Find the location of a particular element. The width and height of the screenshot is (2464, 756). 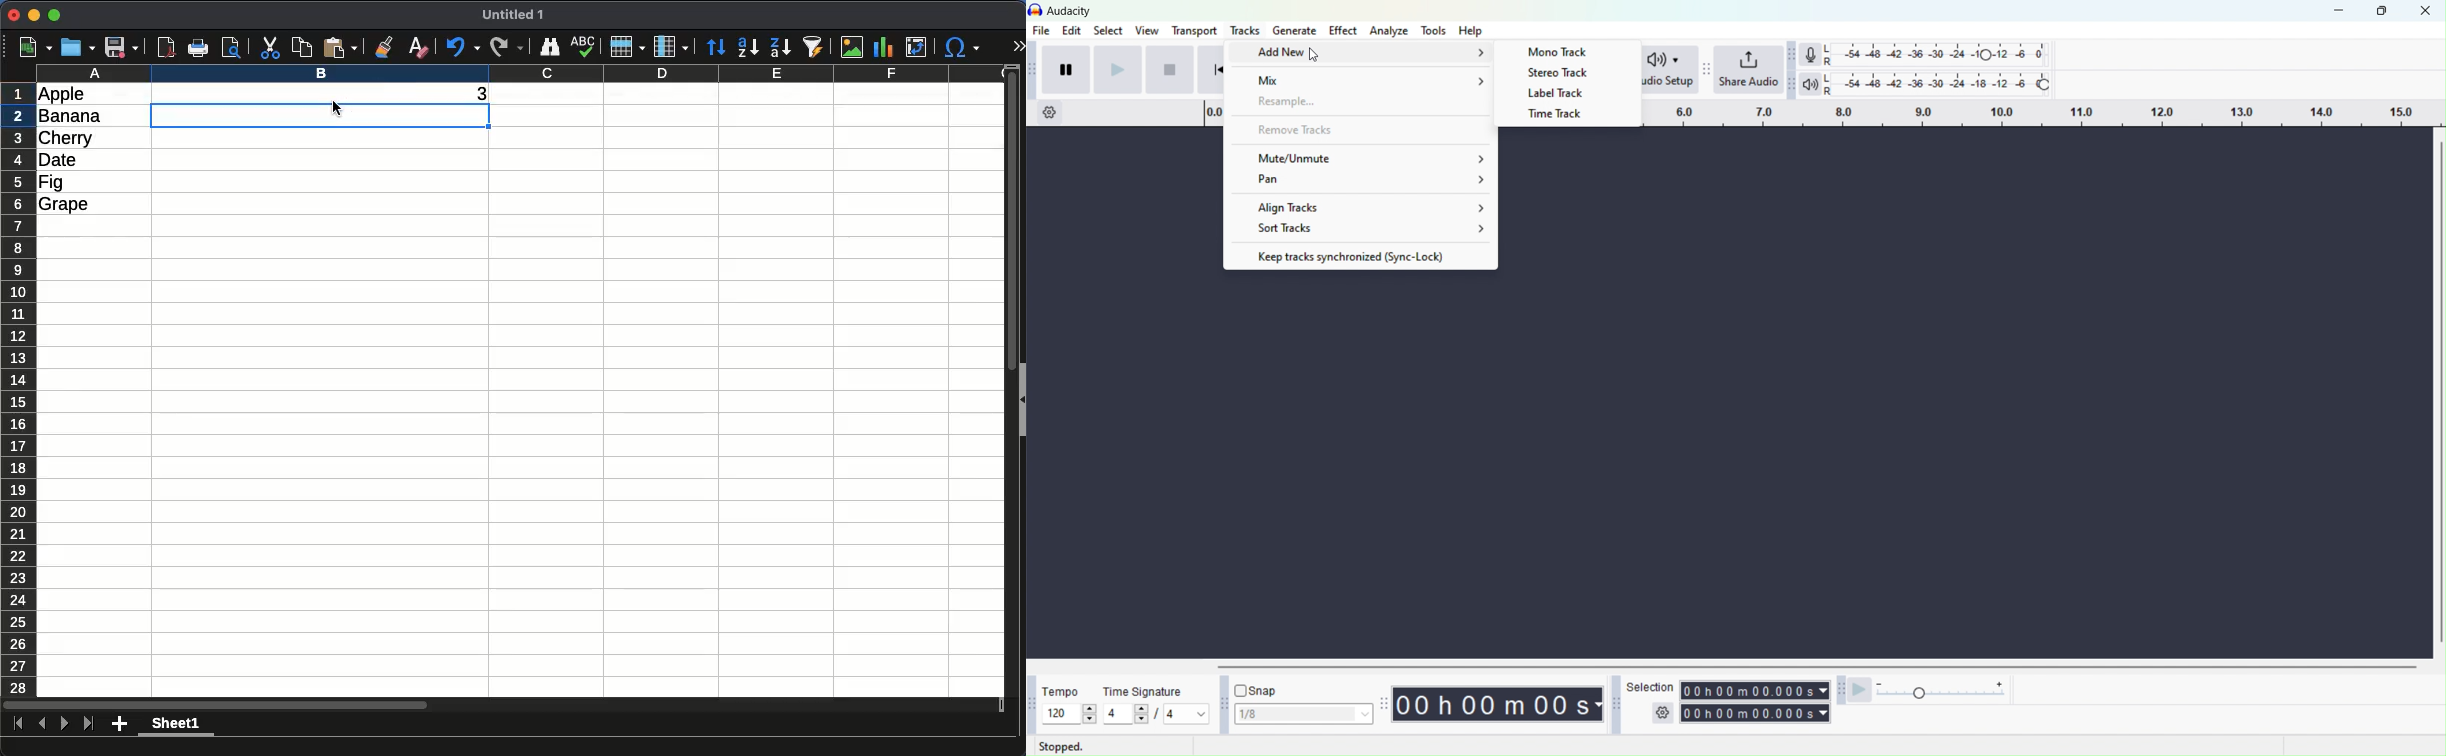

Playback meter is located at coordinates (1812, 84).